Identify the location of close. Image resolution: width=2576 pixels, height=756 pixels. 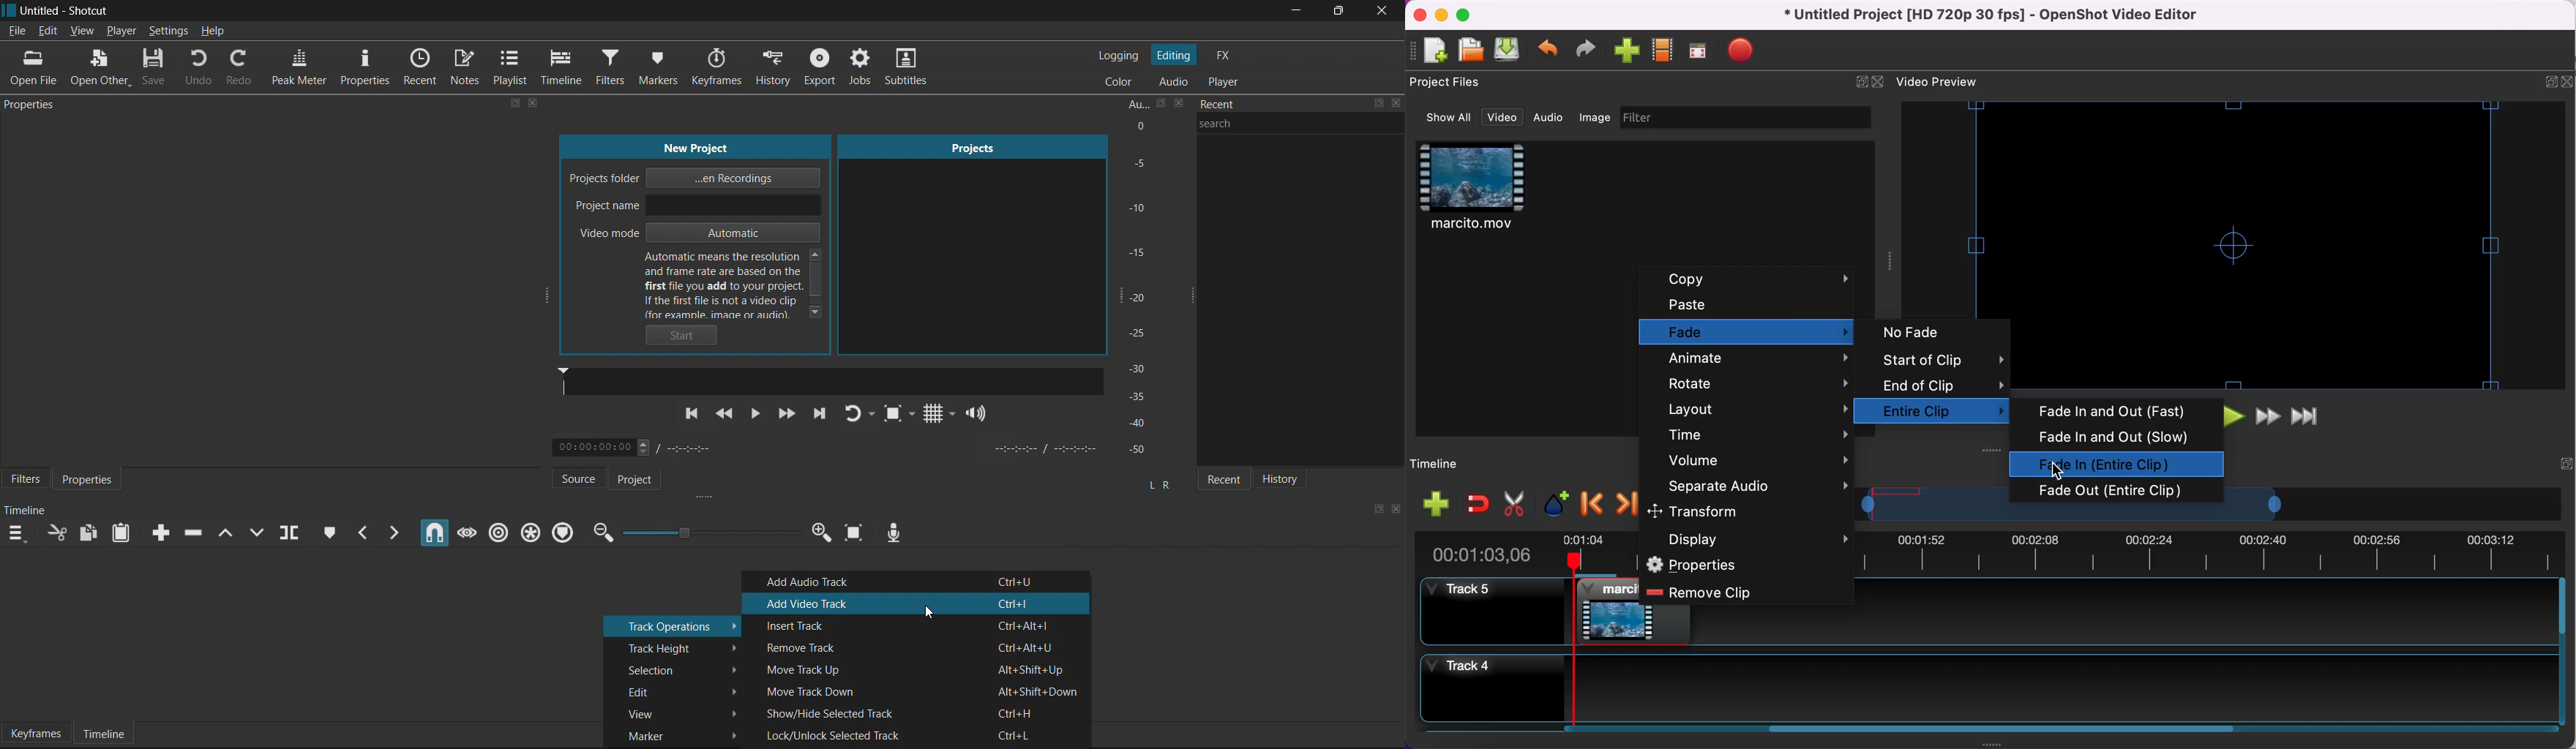
(1396, 106).